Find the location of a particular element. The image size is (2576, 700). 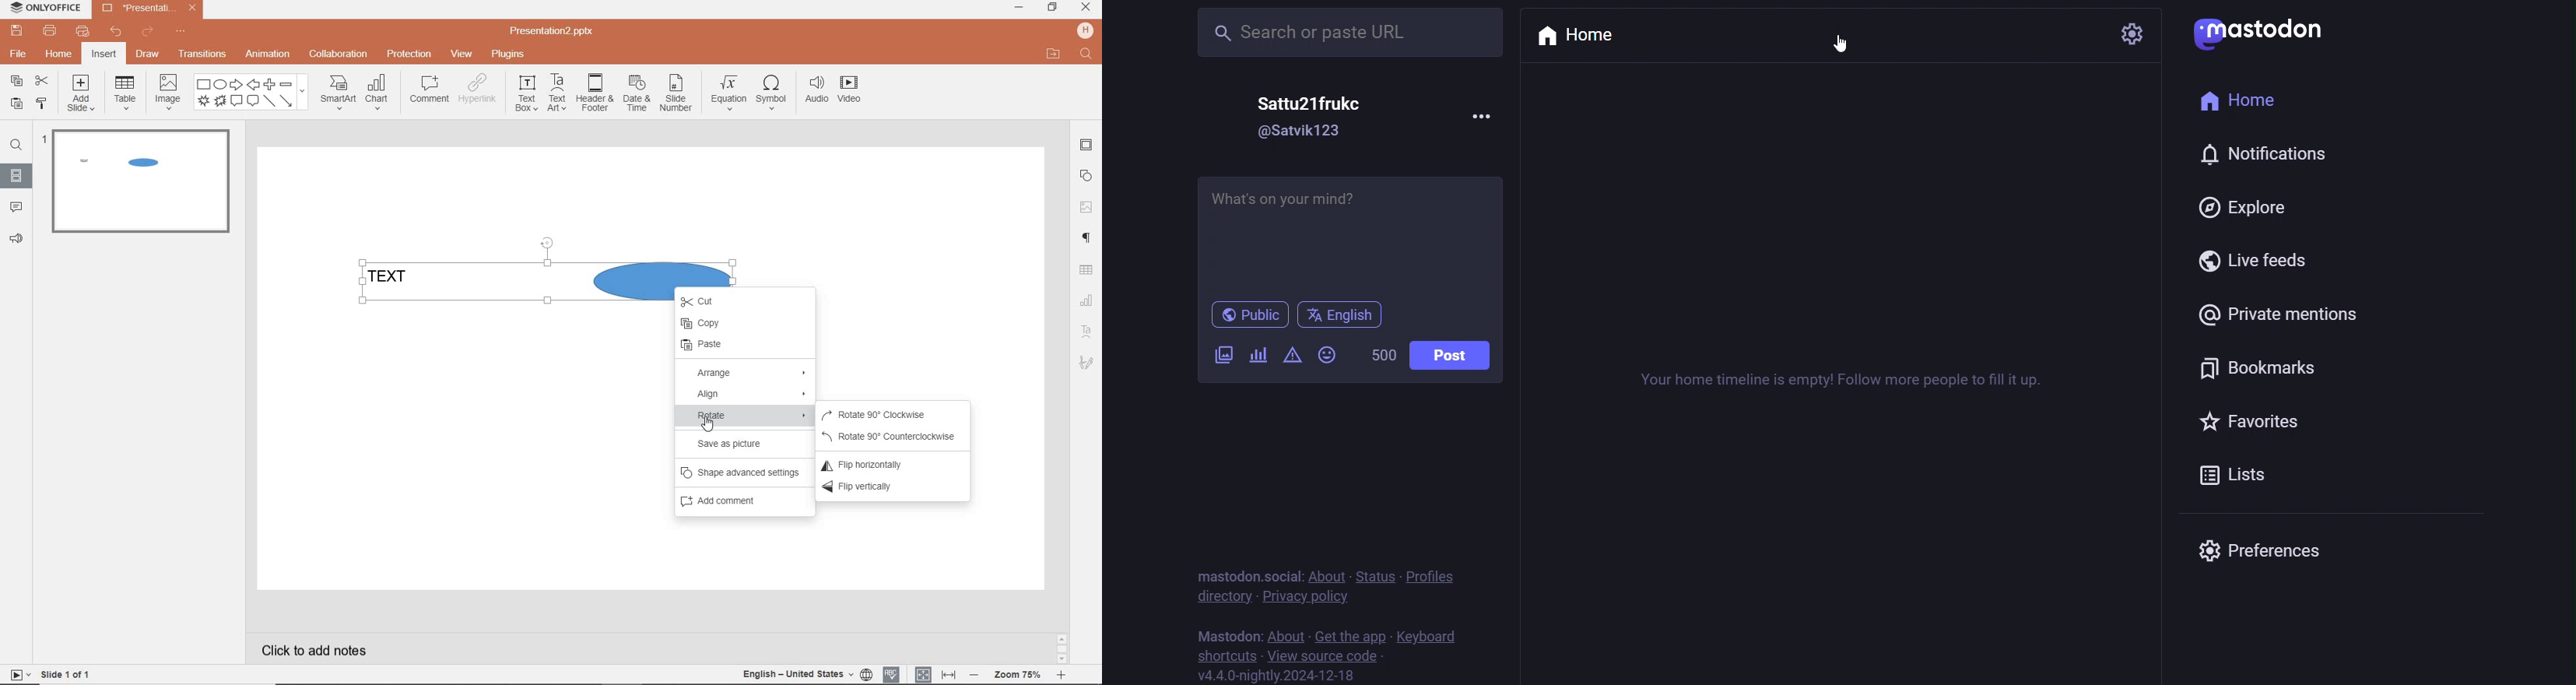

copy style is located at coordinates (41, 103).